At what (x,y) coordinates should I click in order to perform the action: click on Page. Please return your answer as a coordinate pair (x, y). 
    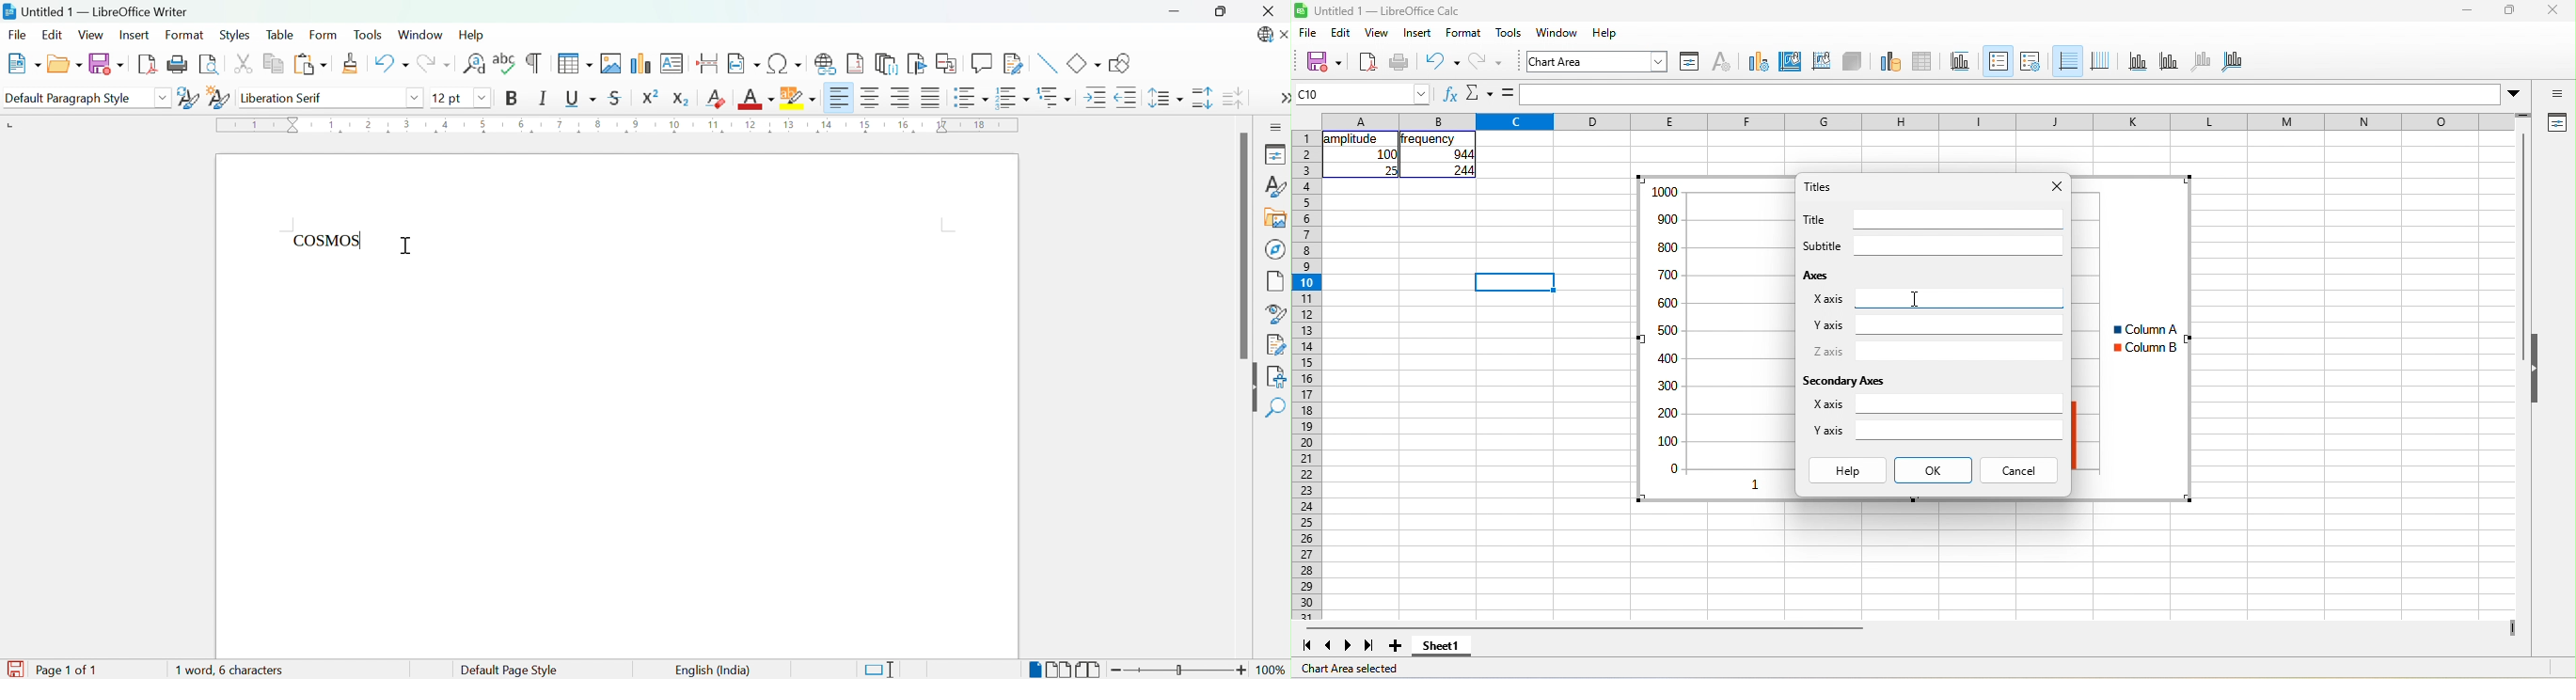
    Looking at the image, I should click on (1277, 280).